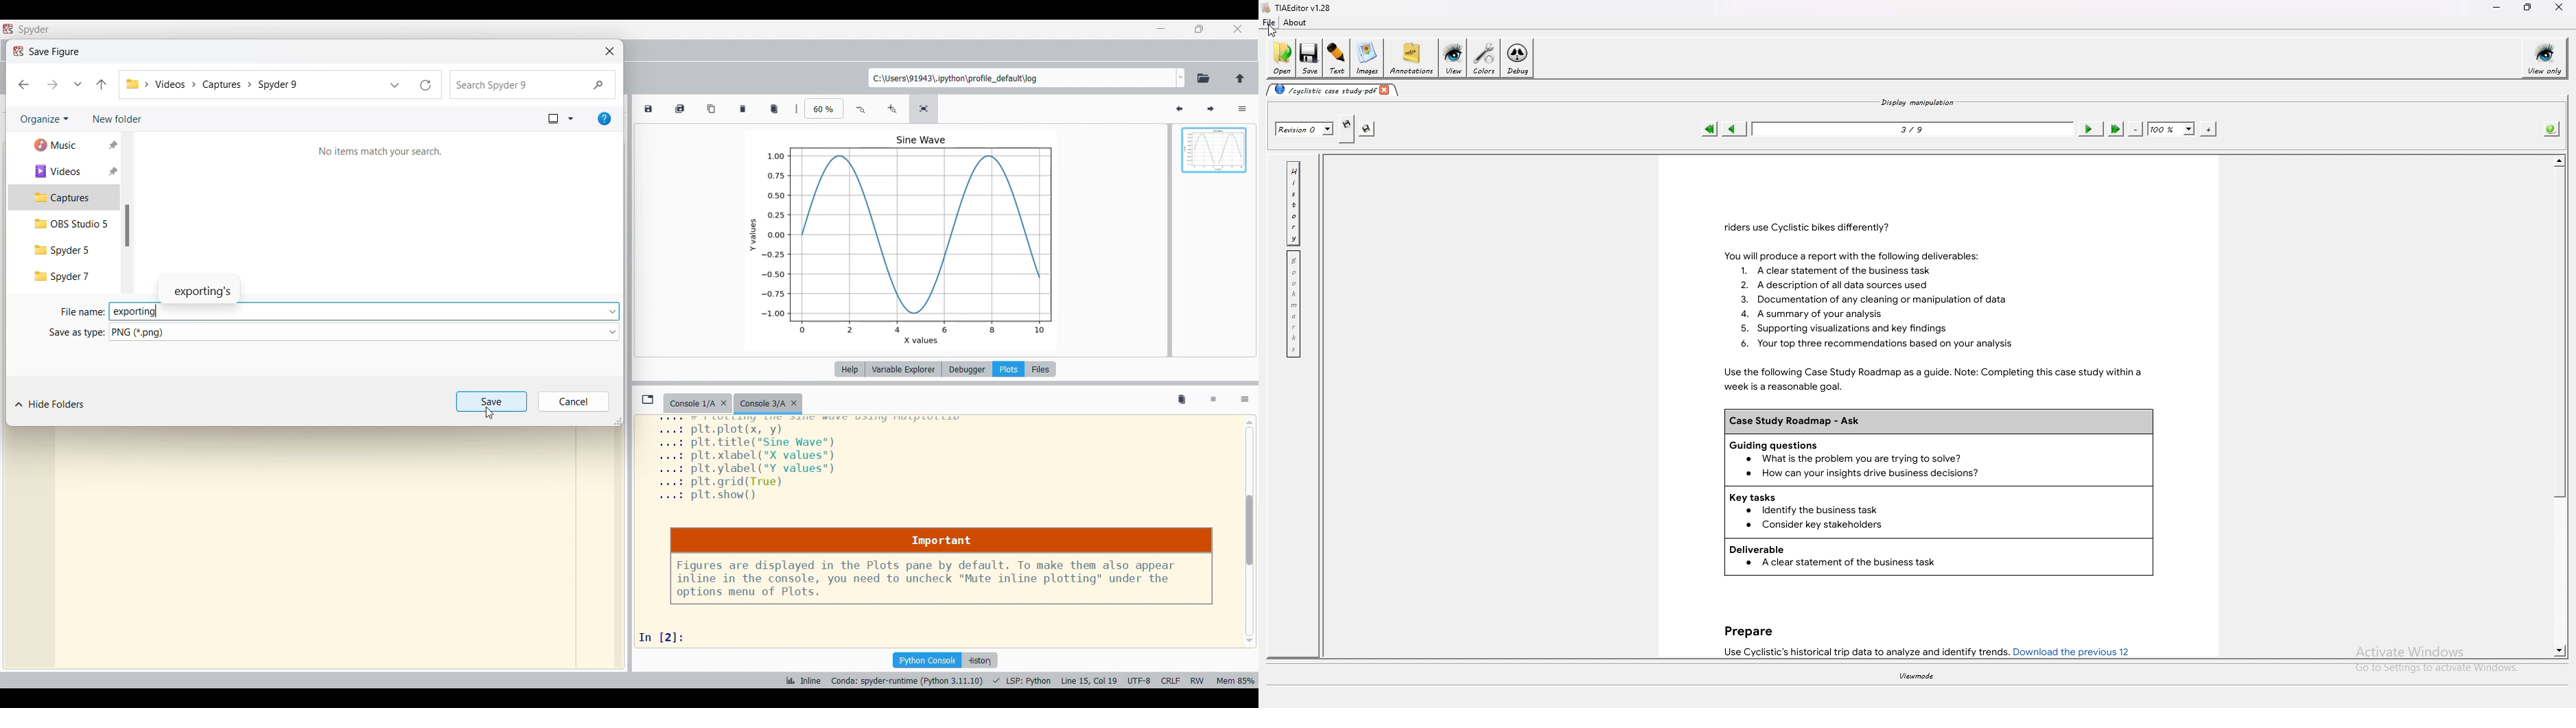  Describe the element at coordinates (1008, 369) in the screenshot. I see `Plots` at that location.